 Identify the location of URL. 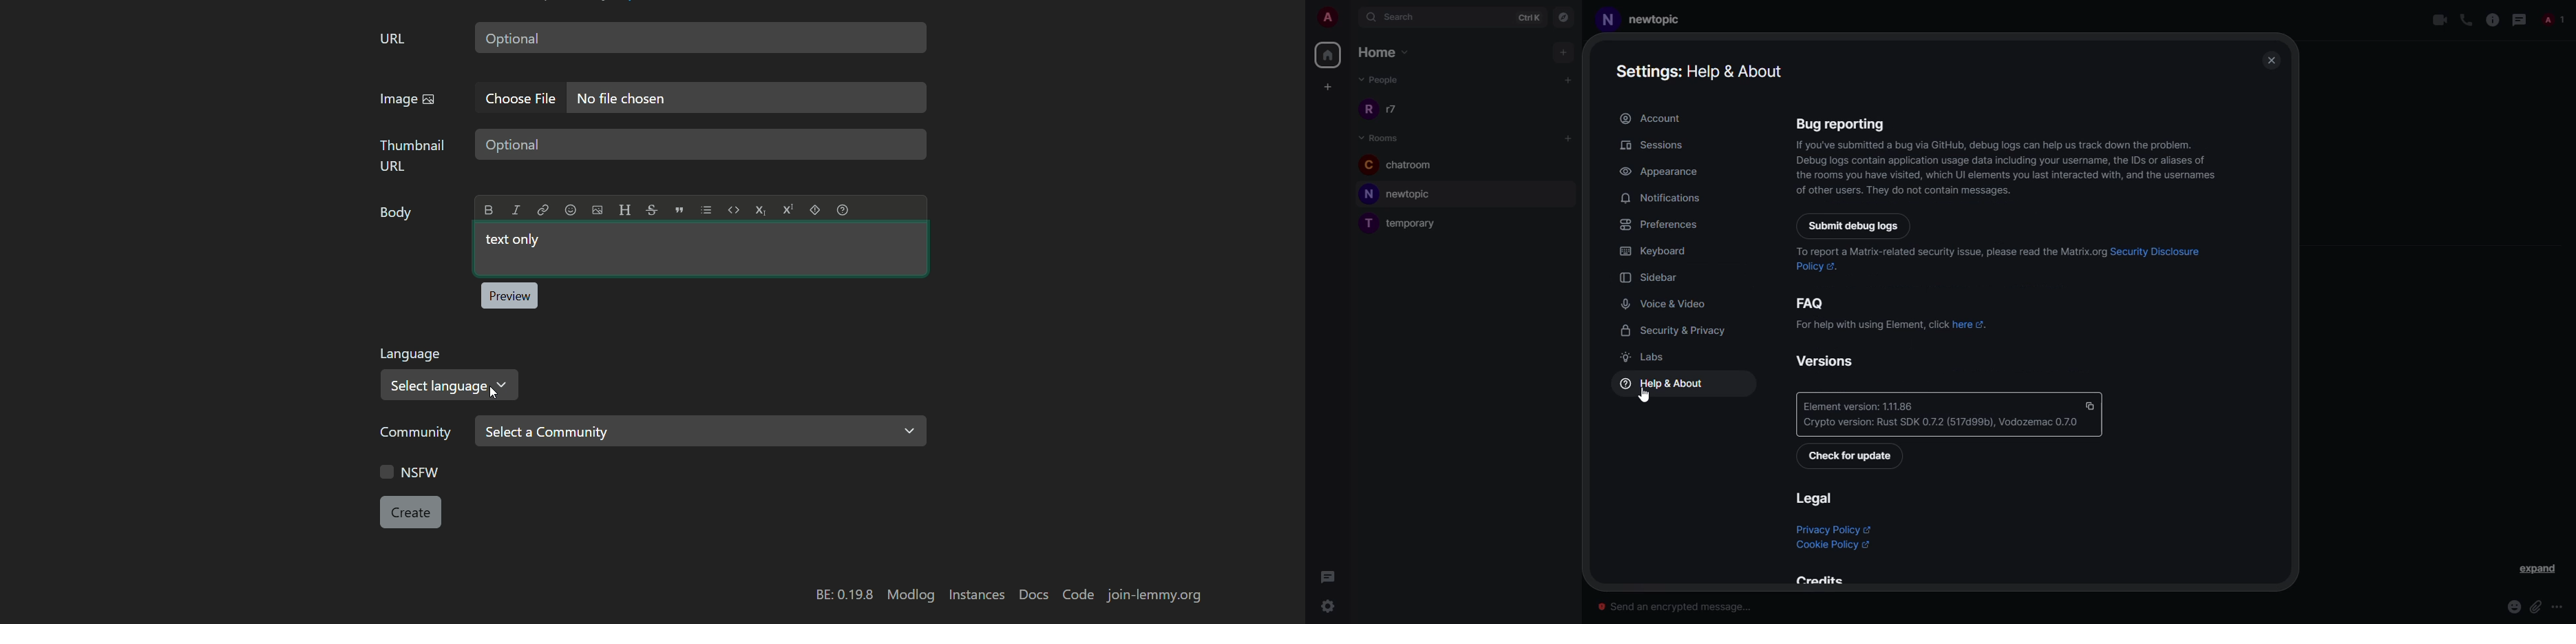
(392, 40).